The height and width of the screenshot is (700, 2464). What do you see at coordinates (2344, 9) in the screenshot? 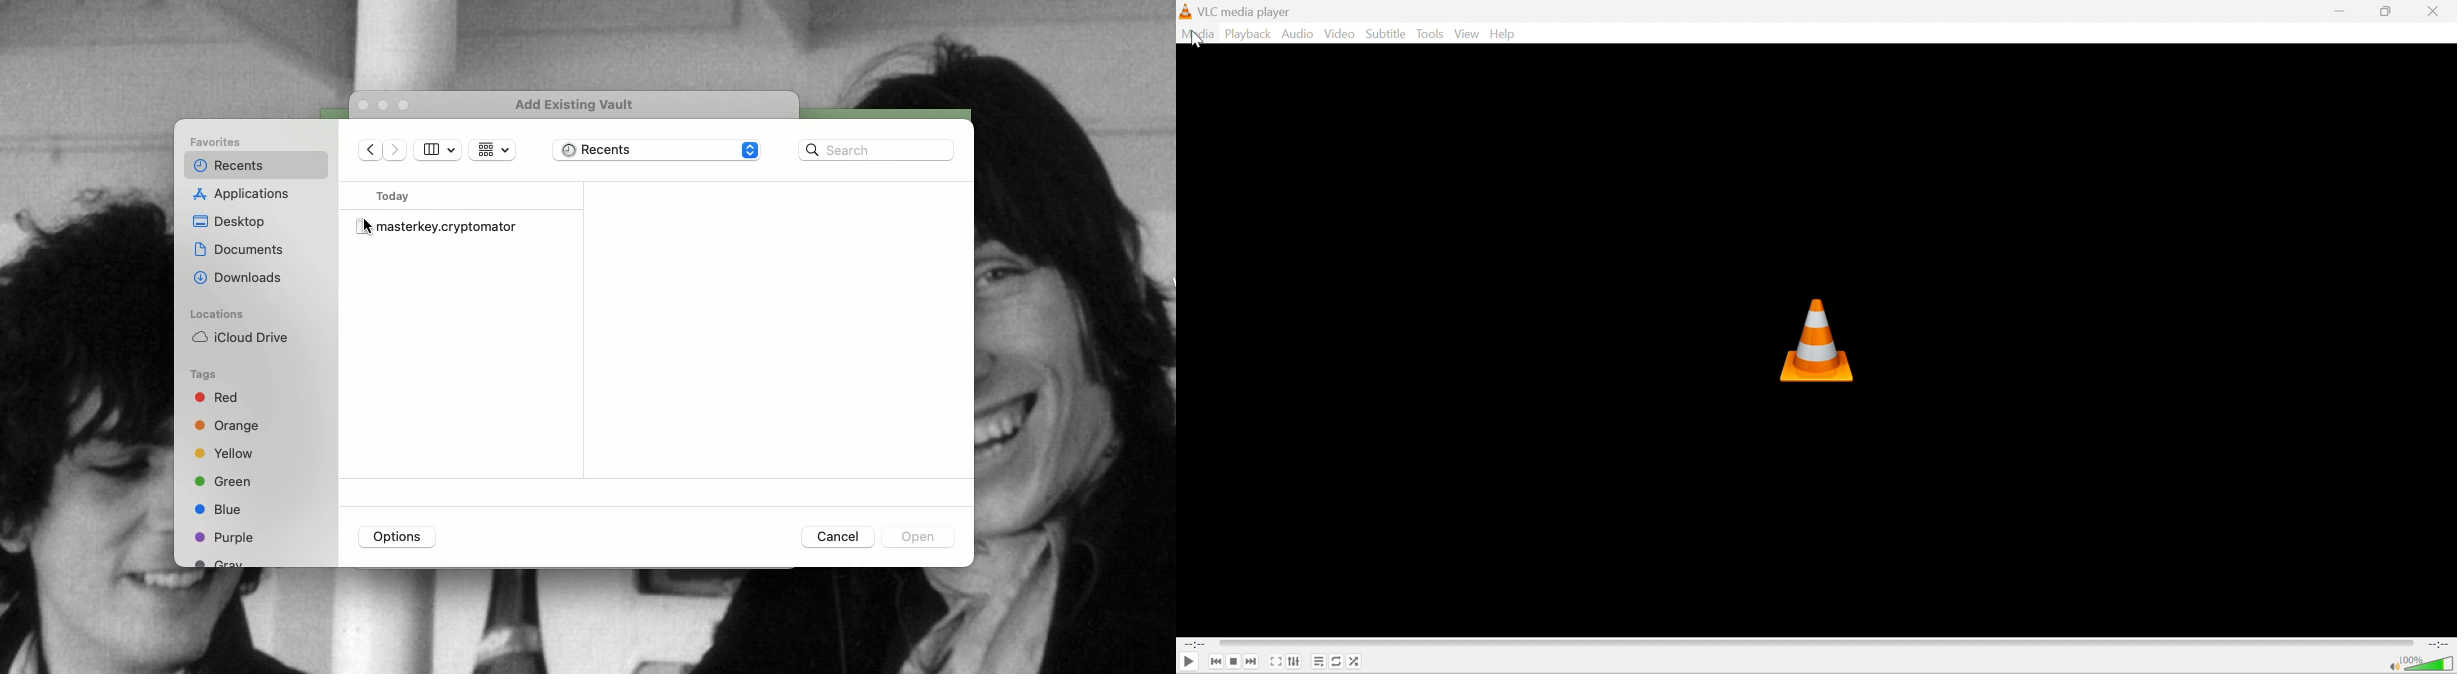
I see `Minimize` at bounding box center [2344, 9].